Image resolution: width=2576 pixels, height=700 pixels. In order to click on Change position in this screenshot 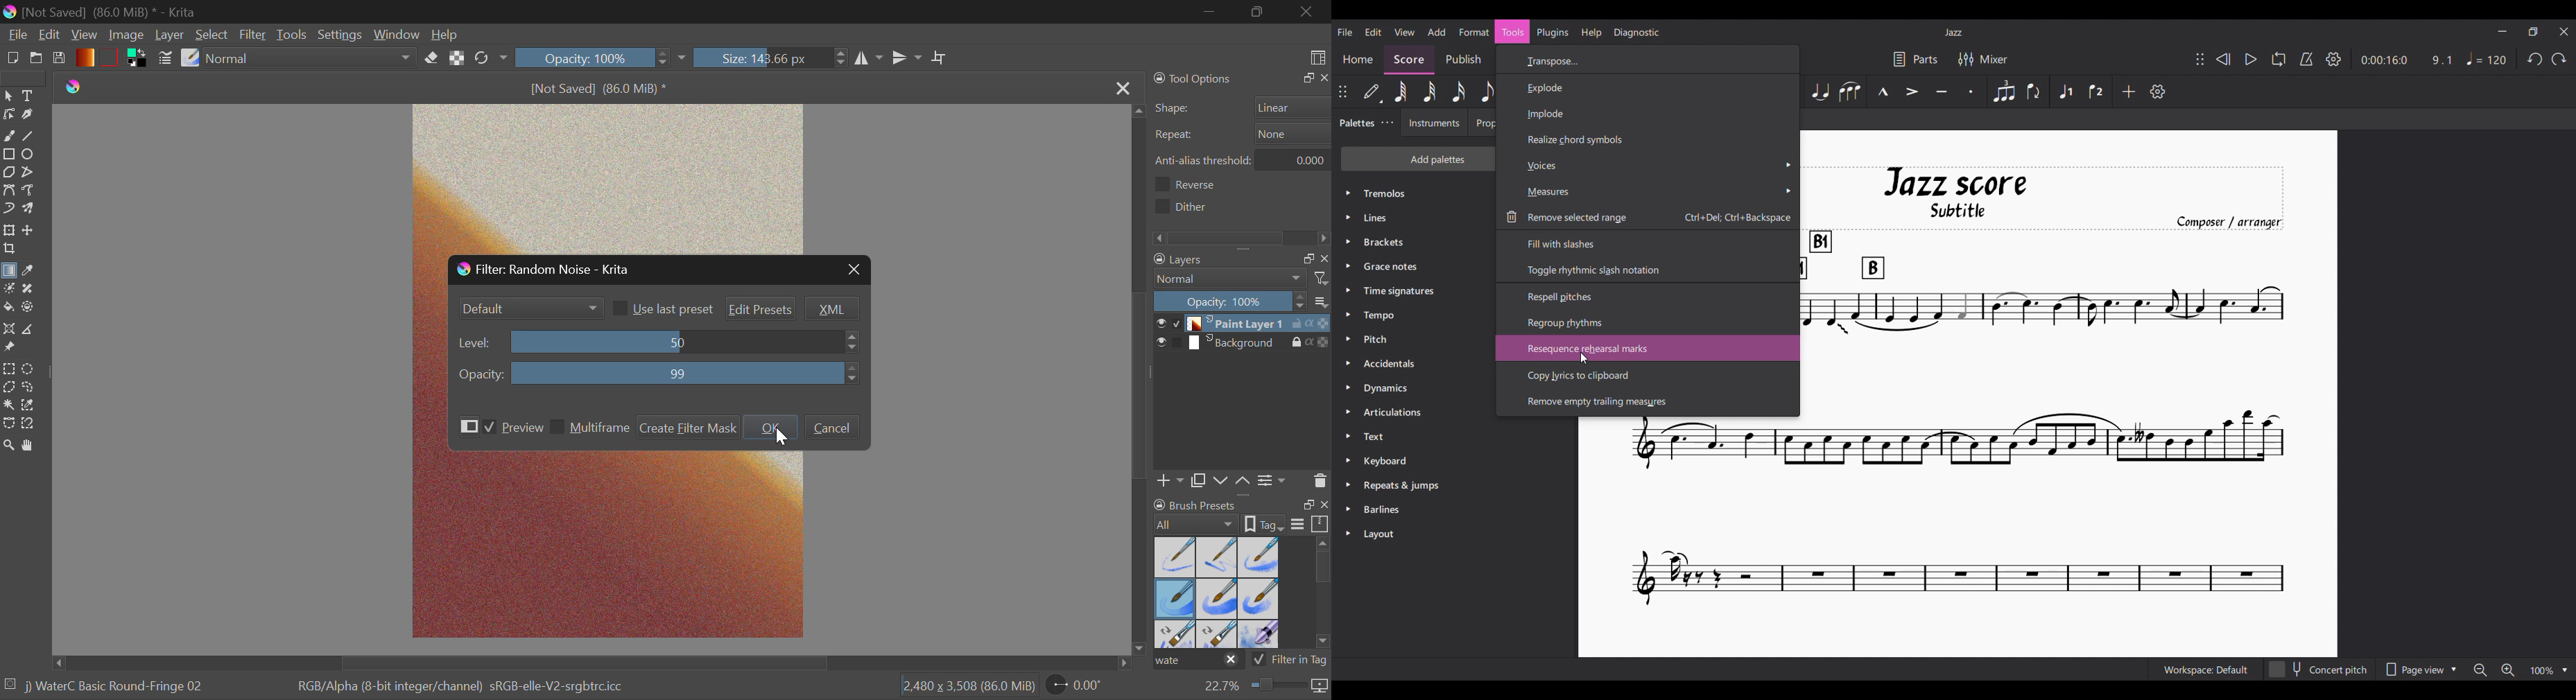, I will do `click(1342, 91)`.